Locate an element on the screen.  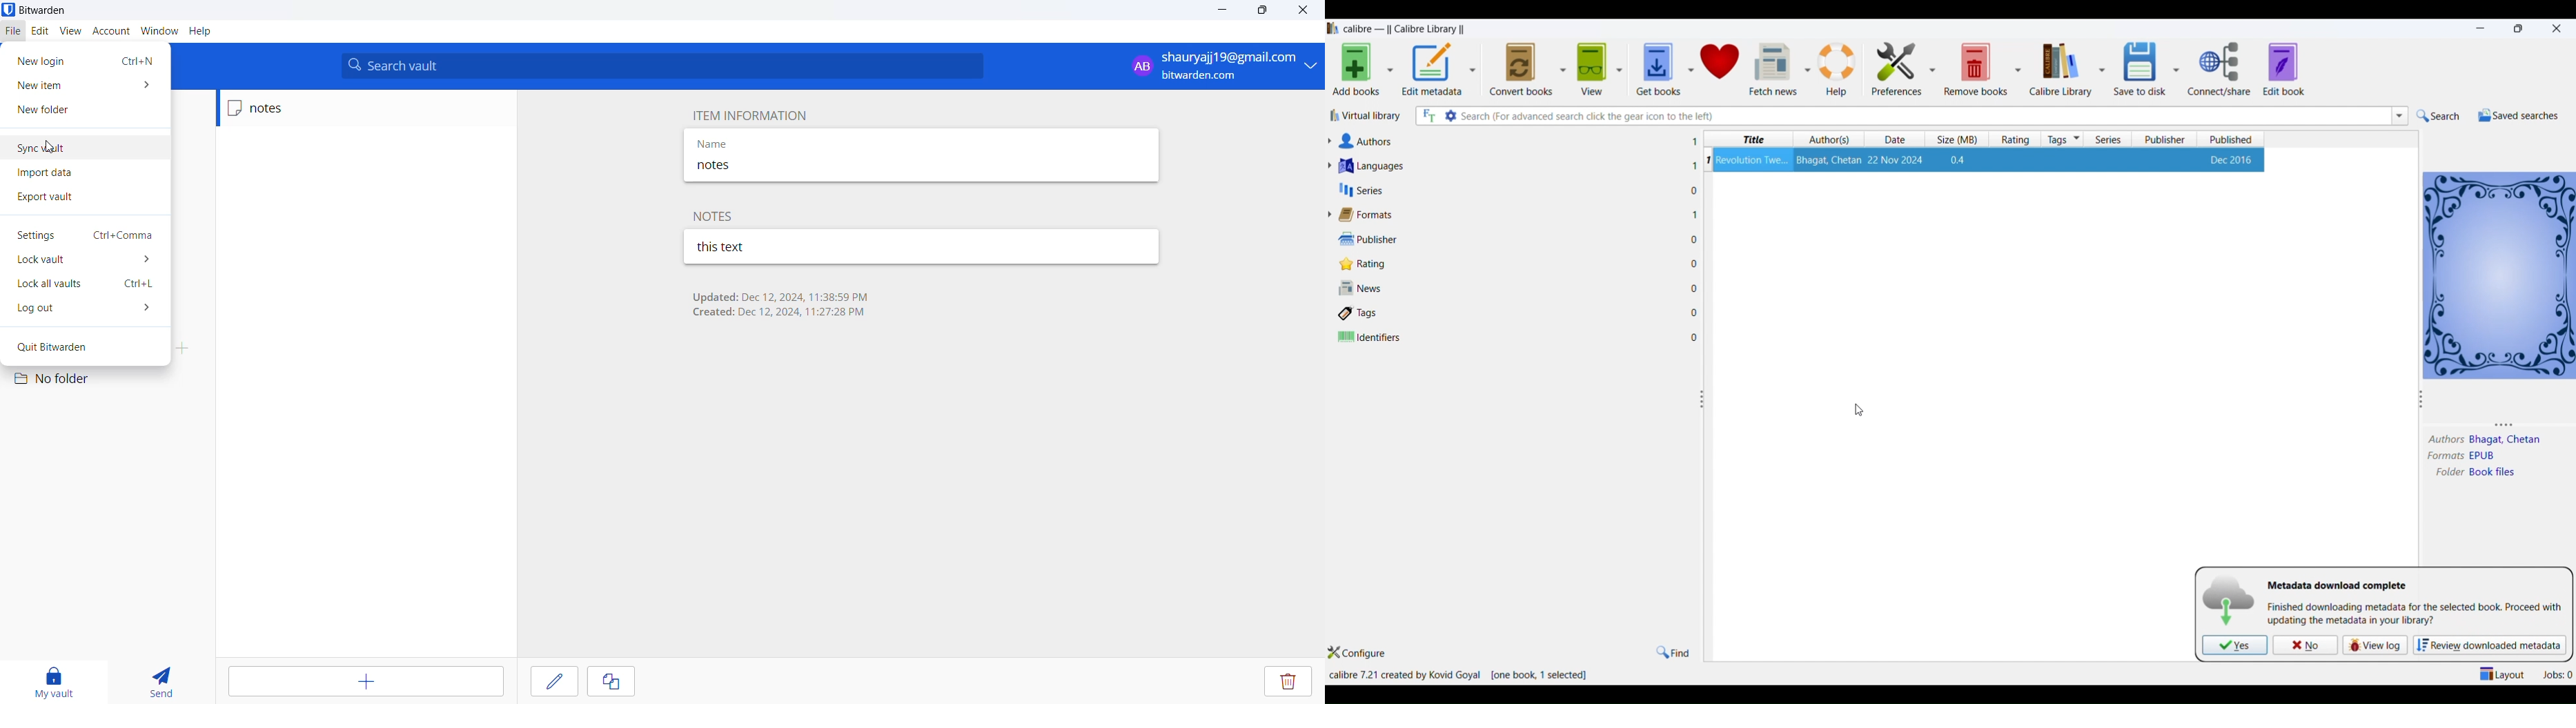
delete is located at coordinates (1287, 682).